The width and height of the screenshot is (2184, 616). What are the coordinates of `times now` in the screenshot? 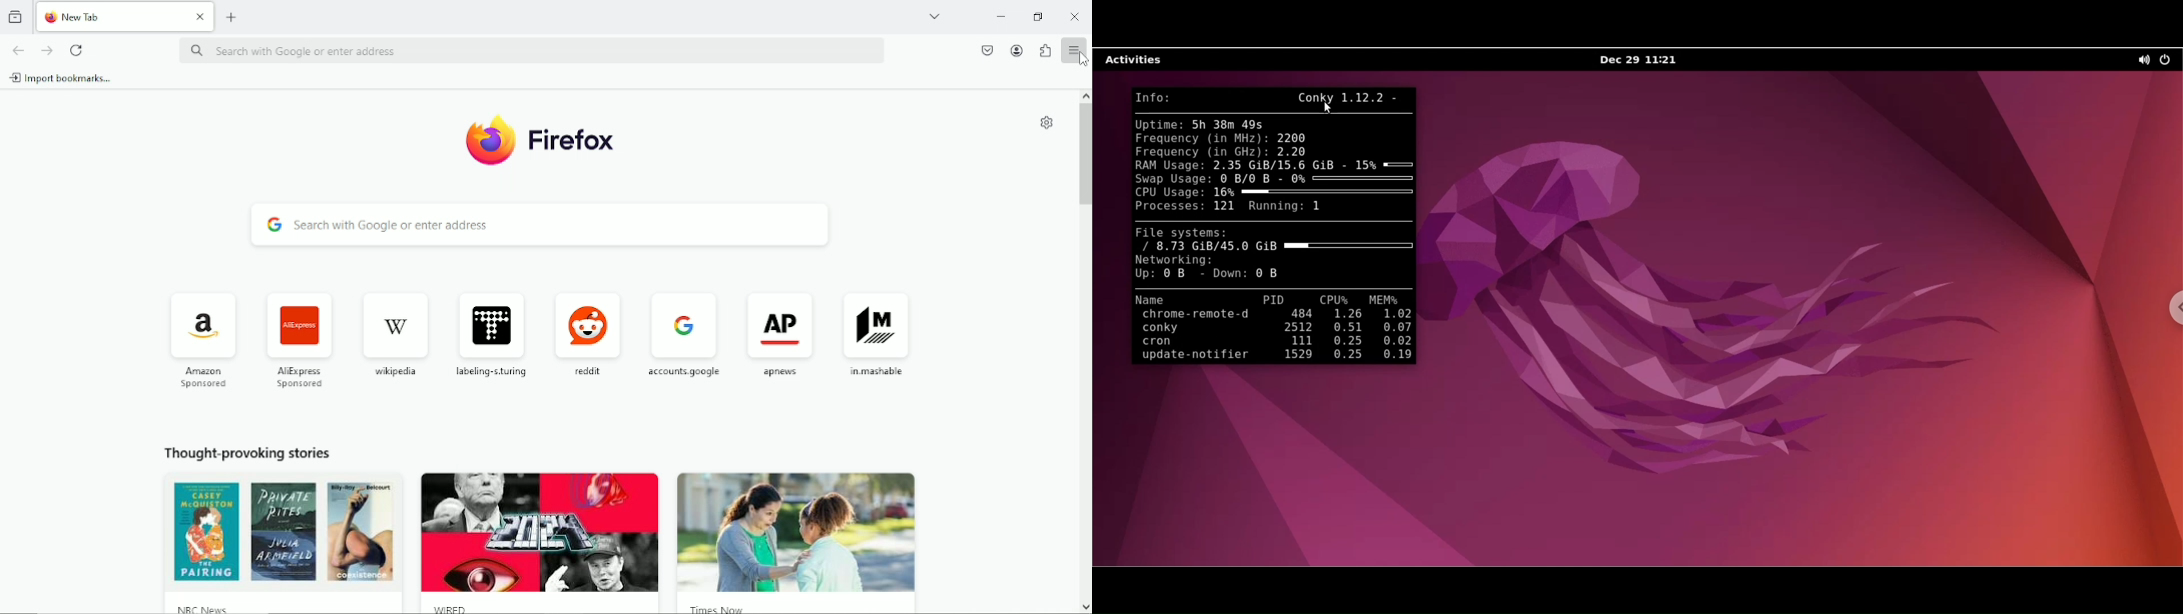 It's located at (718, 608).